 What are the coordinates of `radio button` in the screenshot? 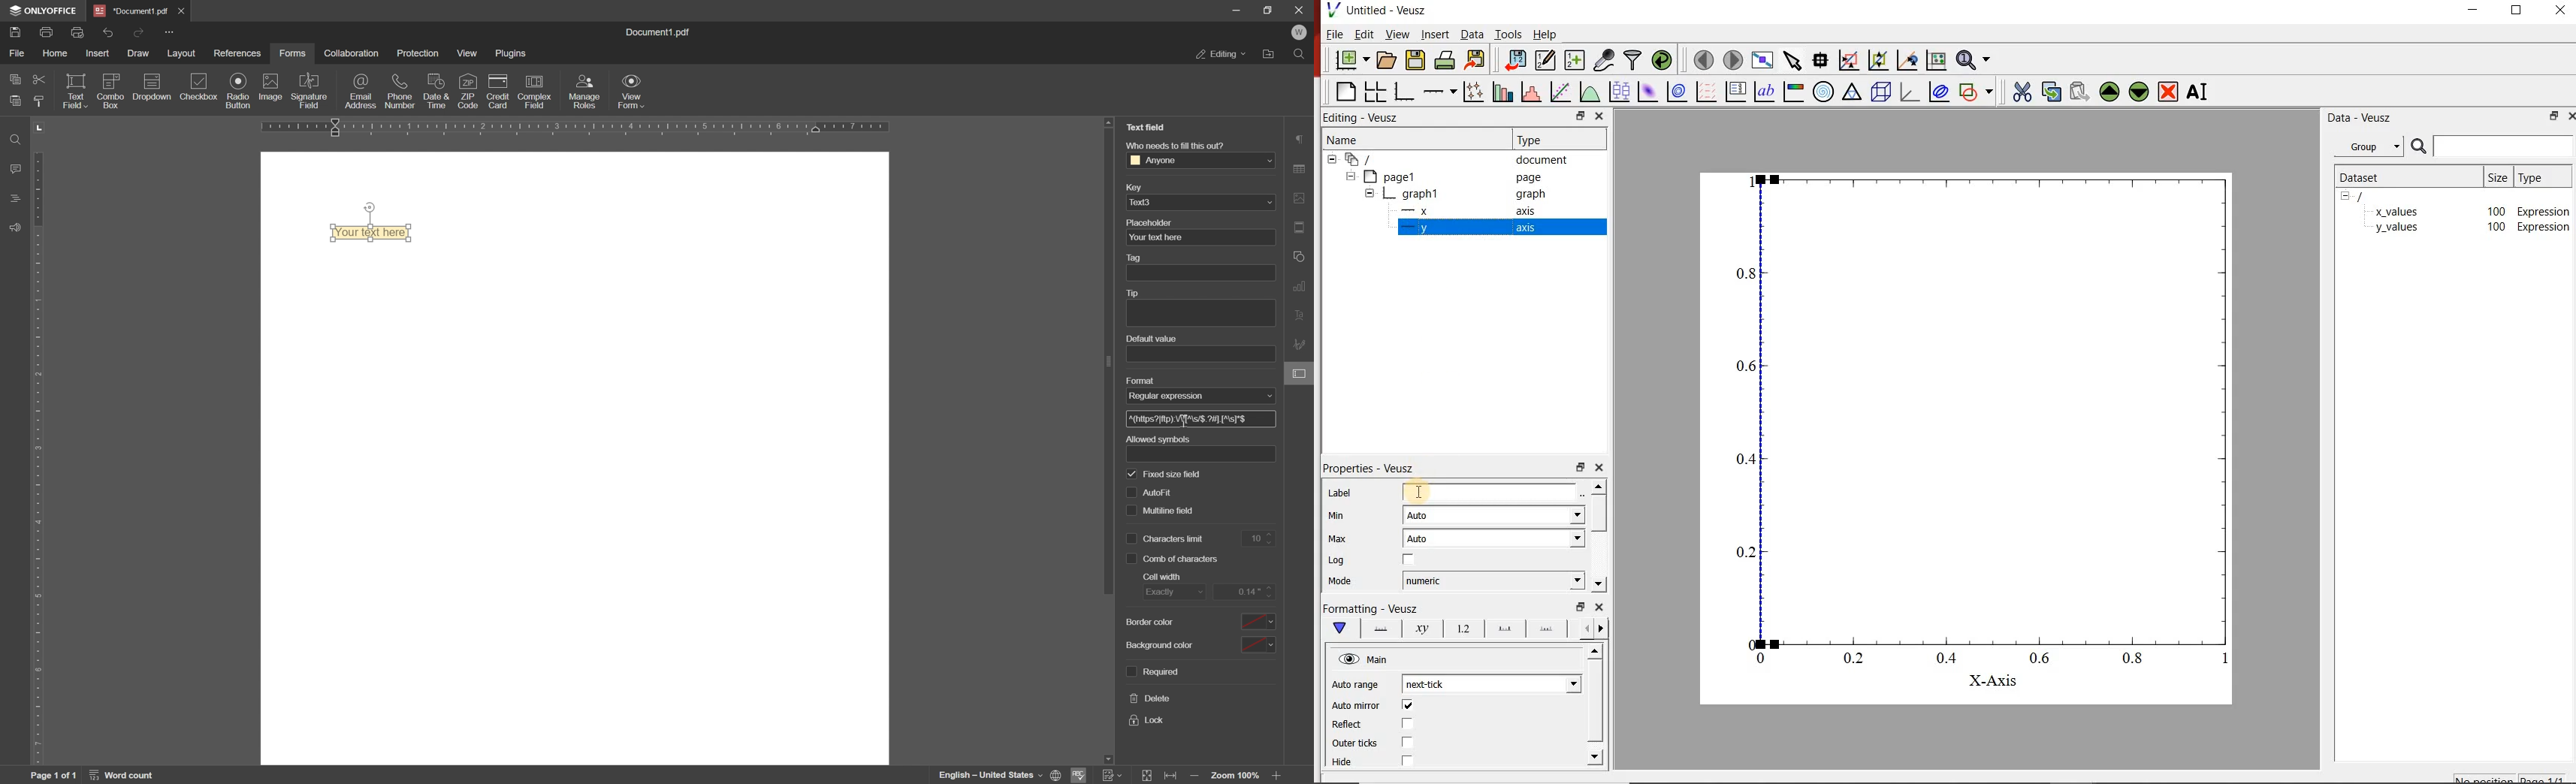 It's located at (236, 90).